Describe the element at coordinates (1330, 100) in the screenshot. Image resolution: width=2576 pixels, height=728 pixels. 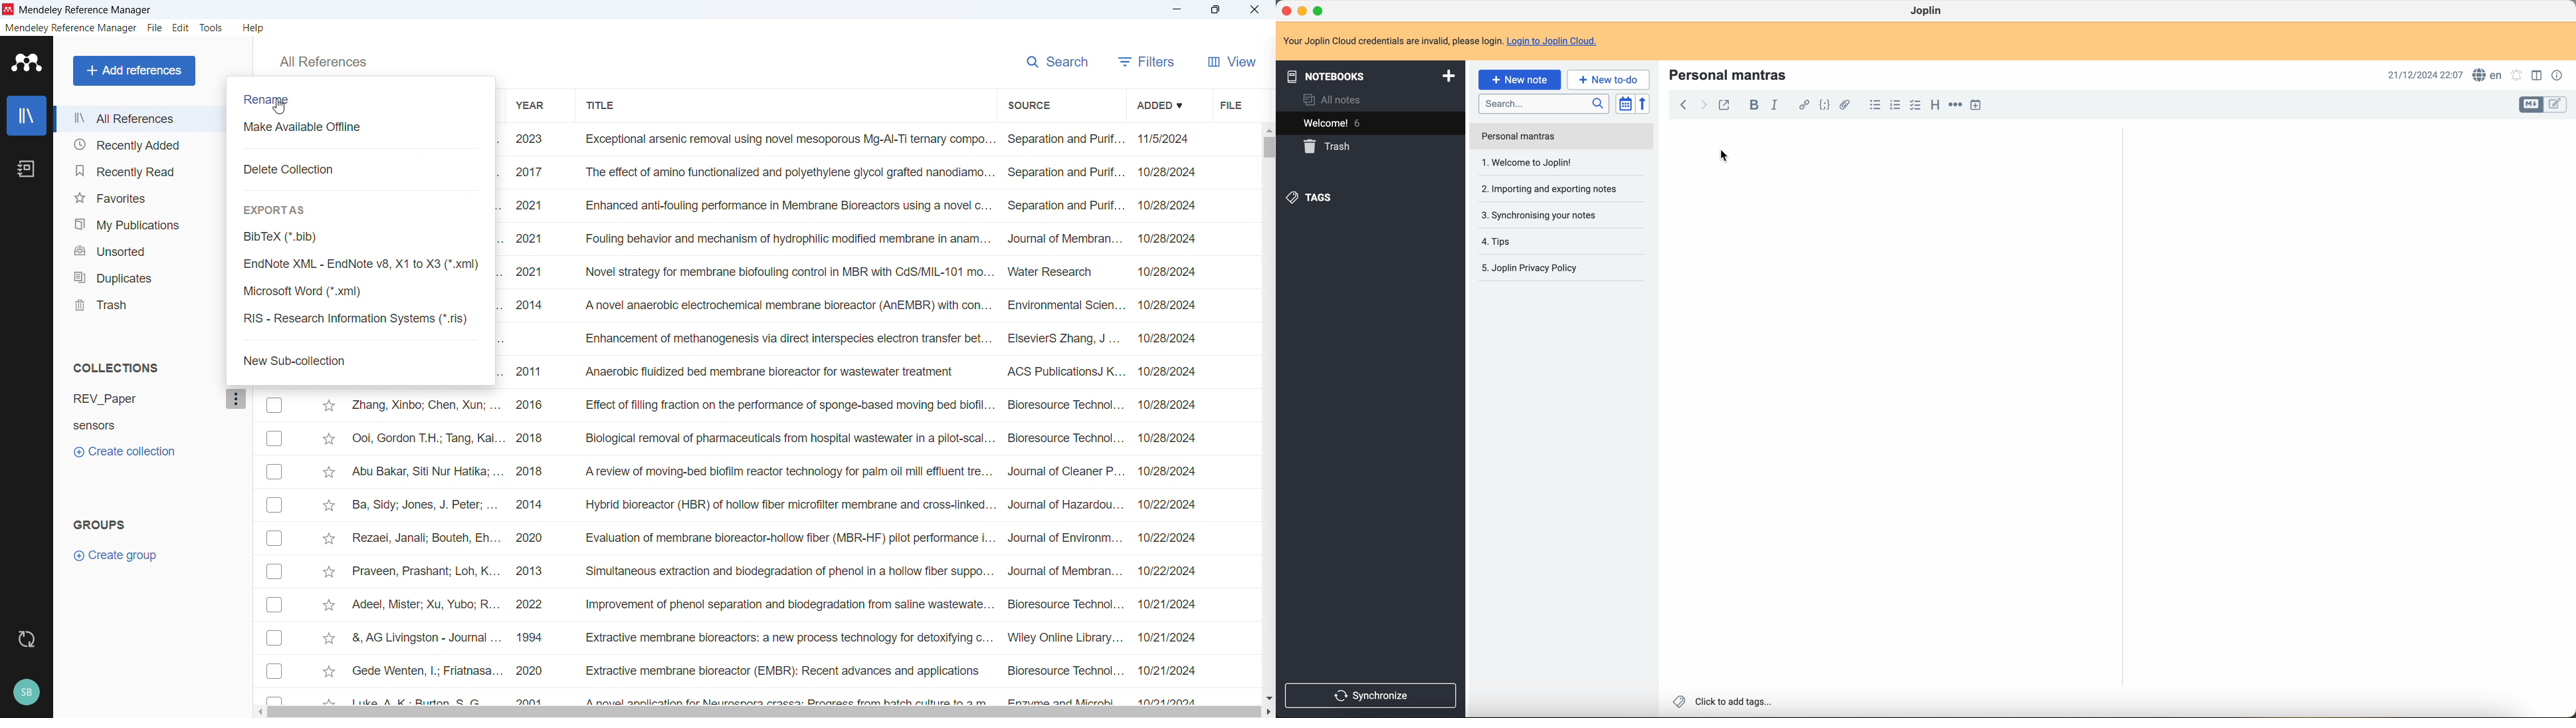
I see `all notes` at that location.